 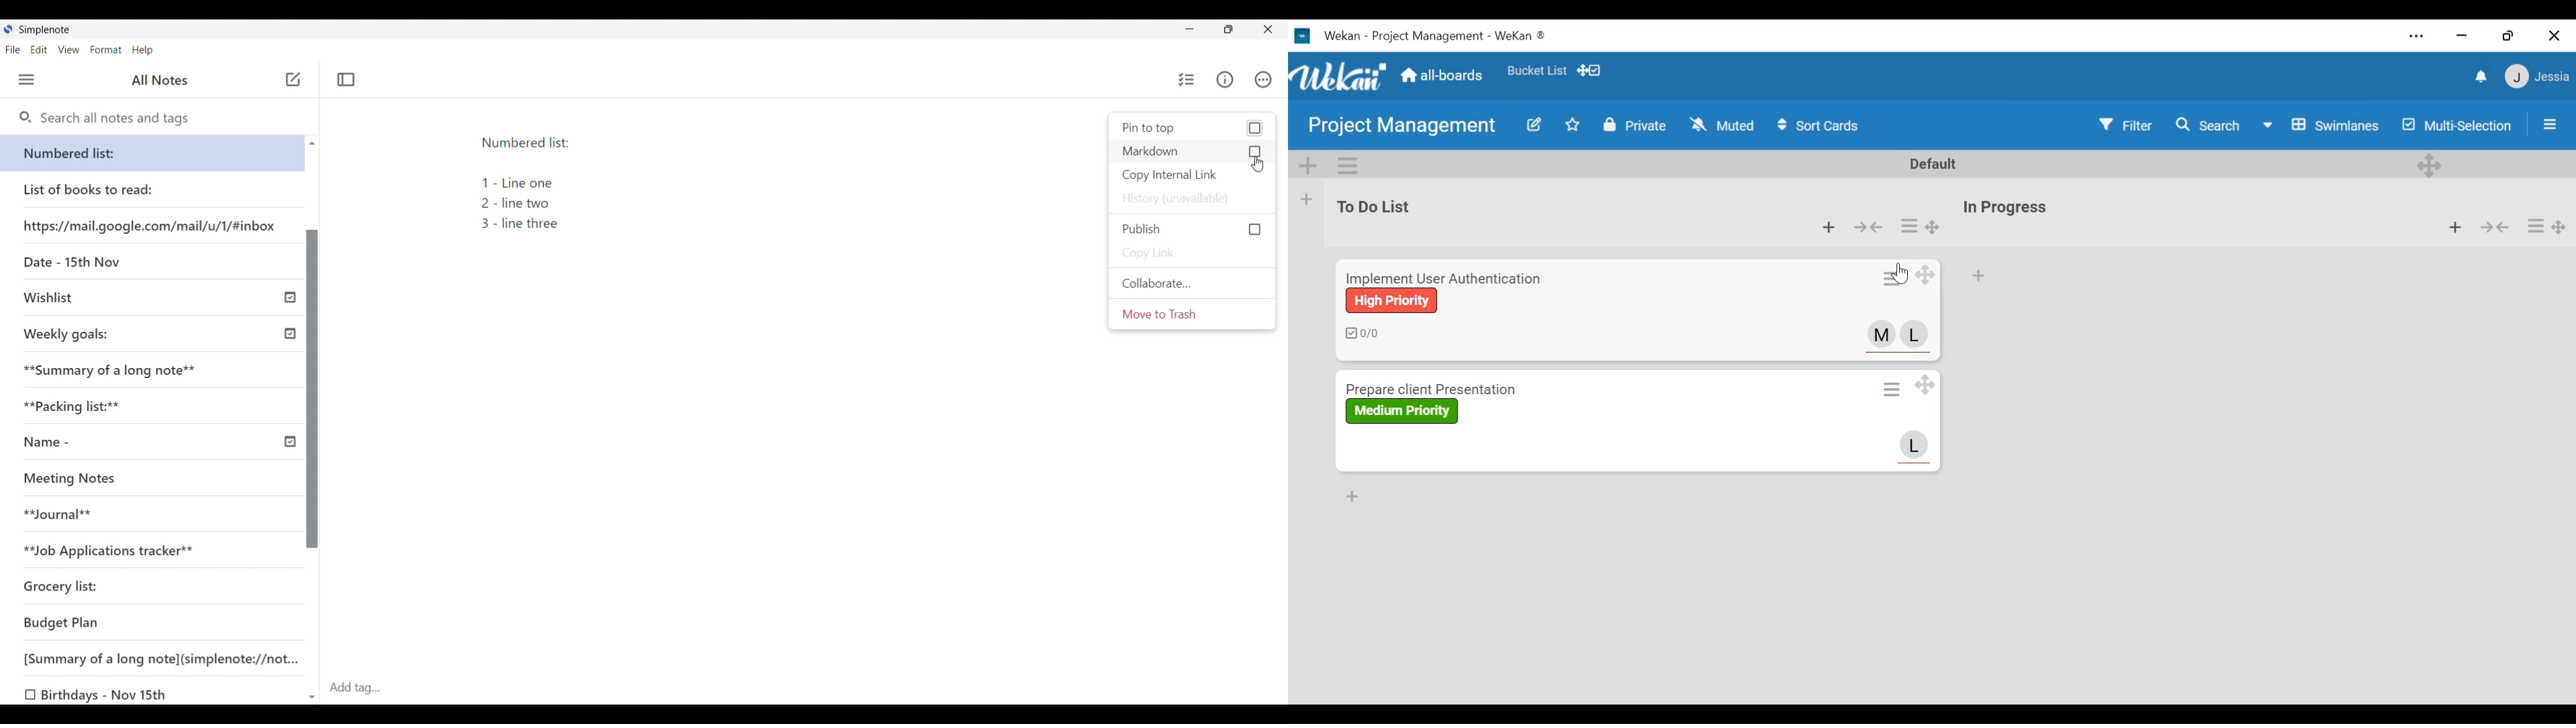 What do you see at coordinates (1438, 389) in the screenshot?
I see `Card Title` at bounding box center [1438, 389].